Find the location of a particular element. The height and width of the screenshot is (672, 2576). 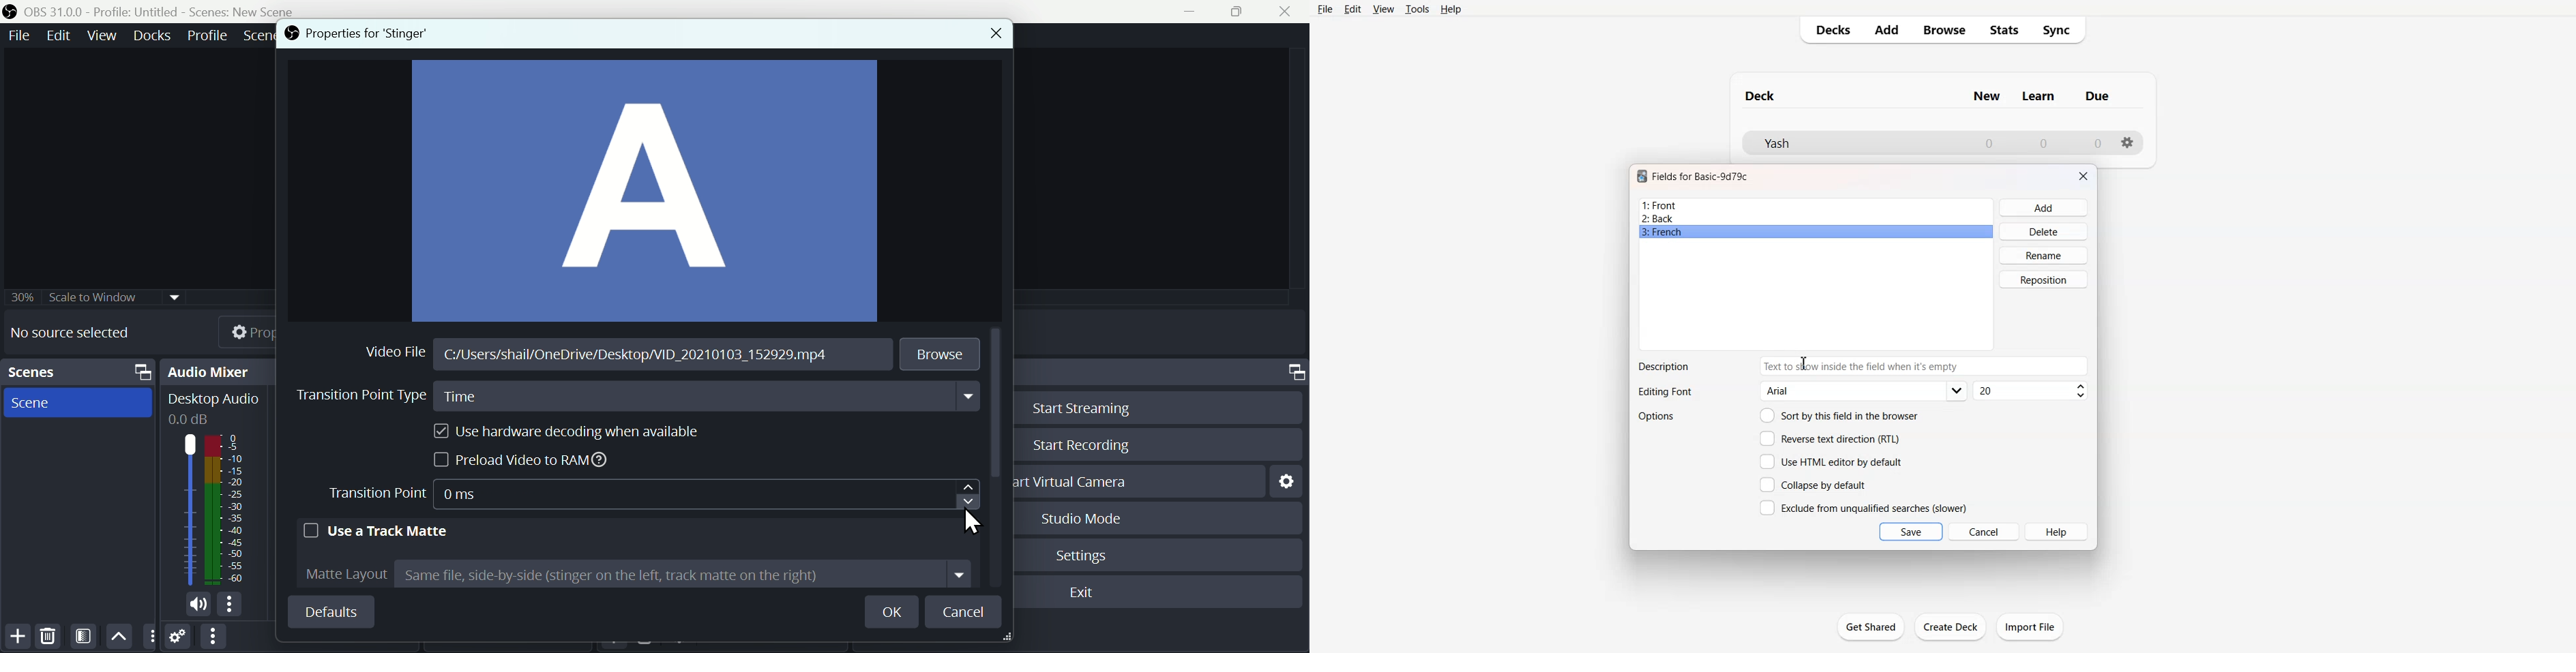

Studio mode is located at coordinates (1076, 518).